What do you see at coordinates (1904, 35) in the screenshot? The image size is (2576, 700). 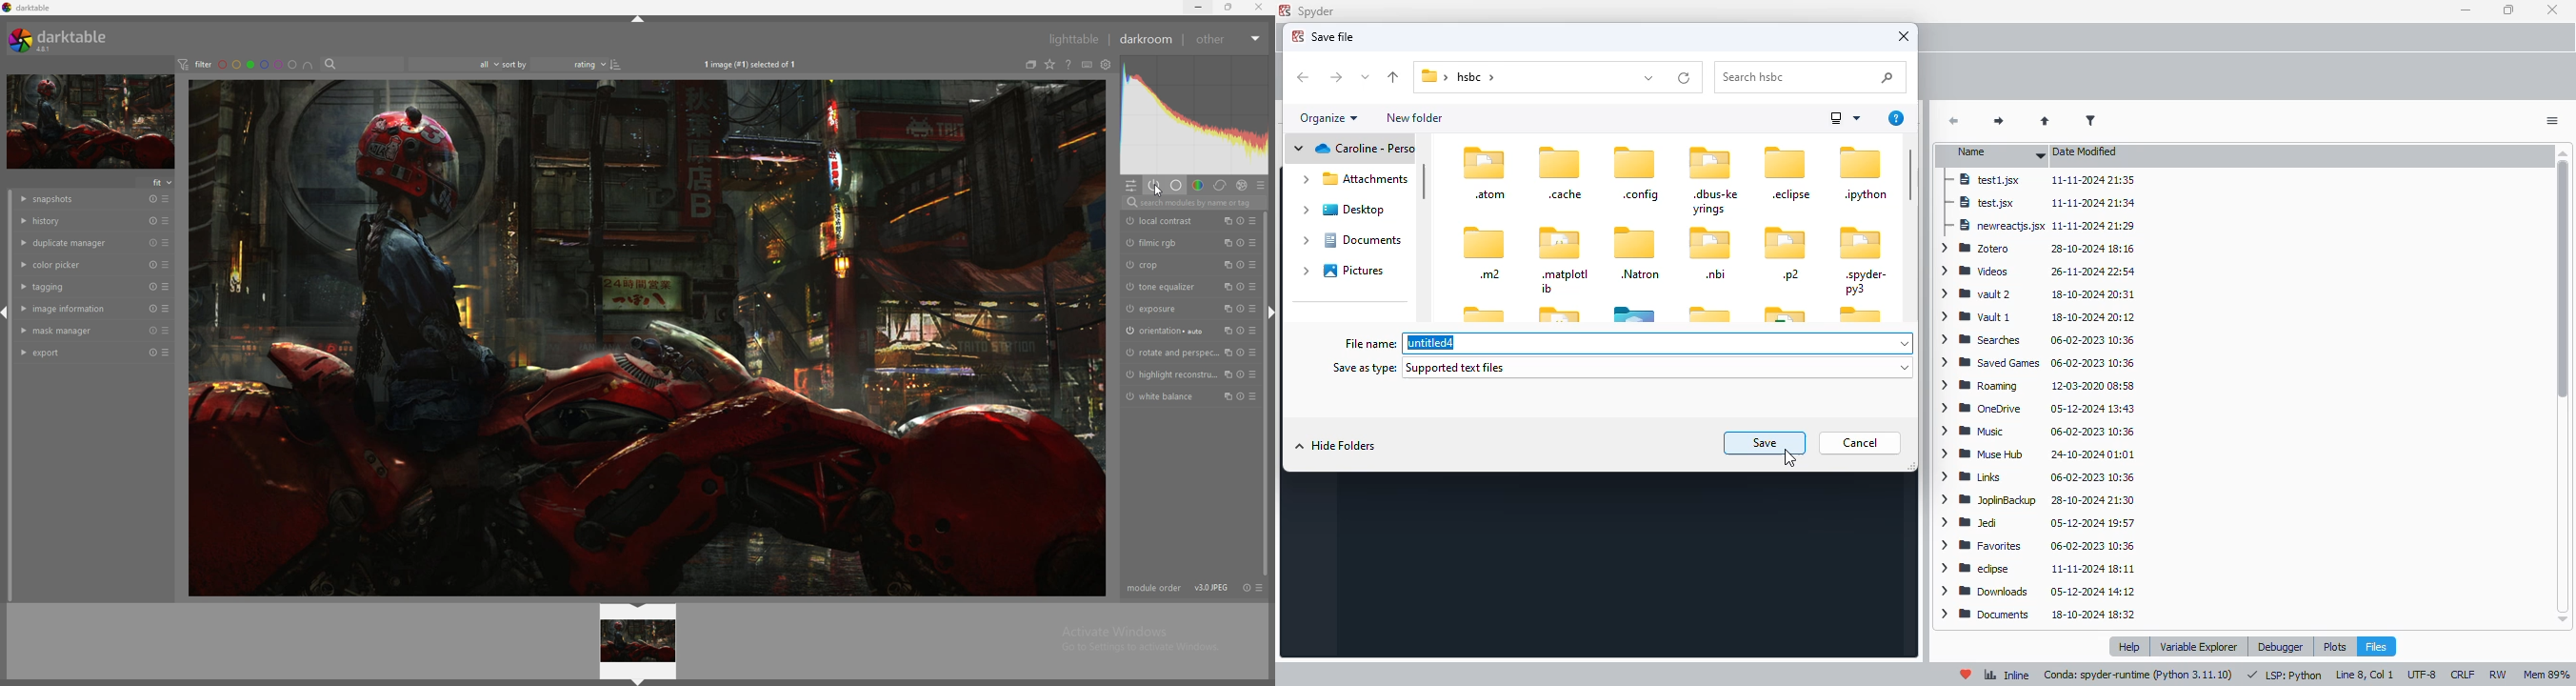 I see `close` at bounding box center [1904, 35].